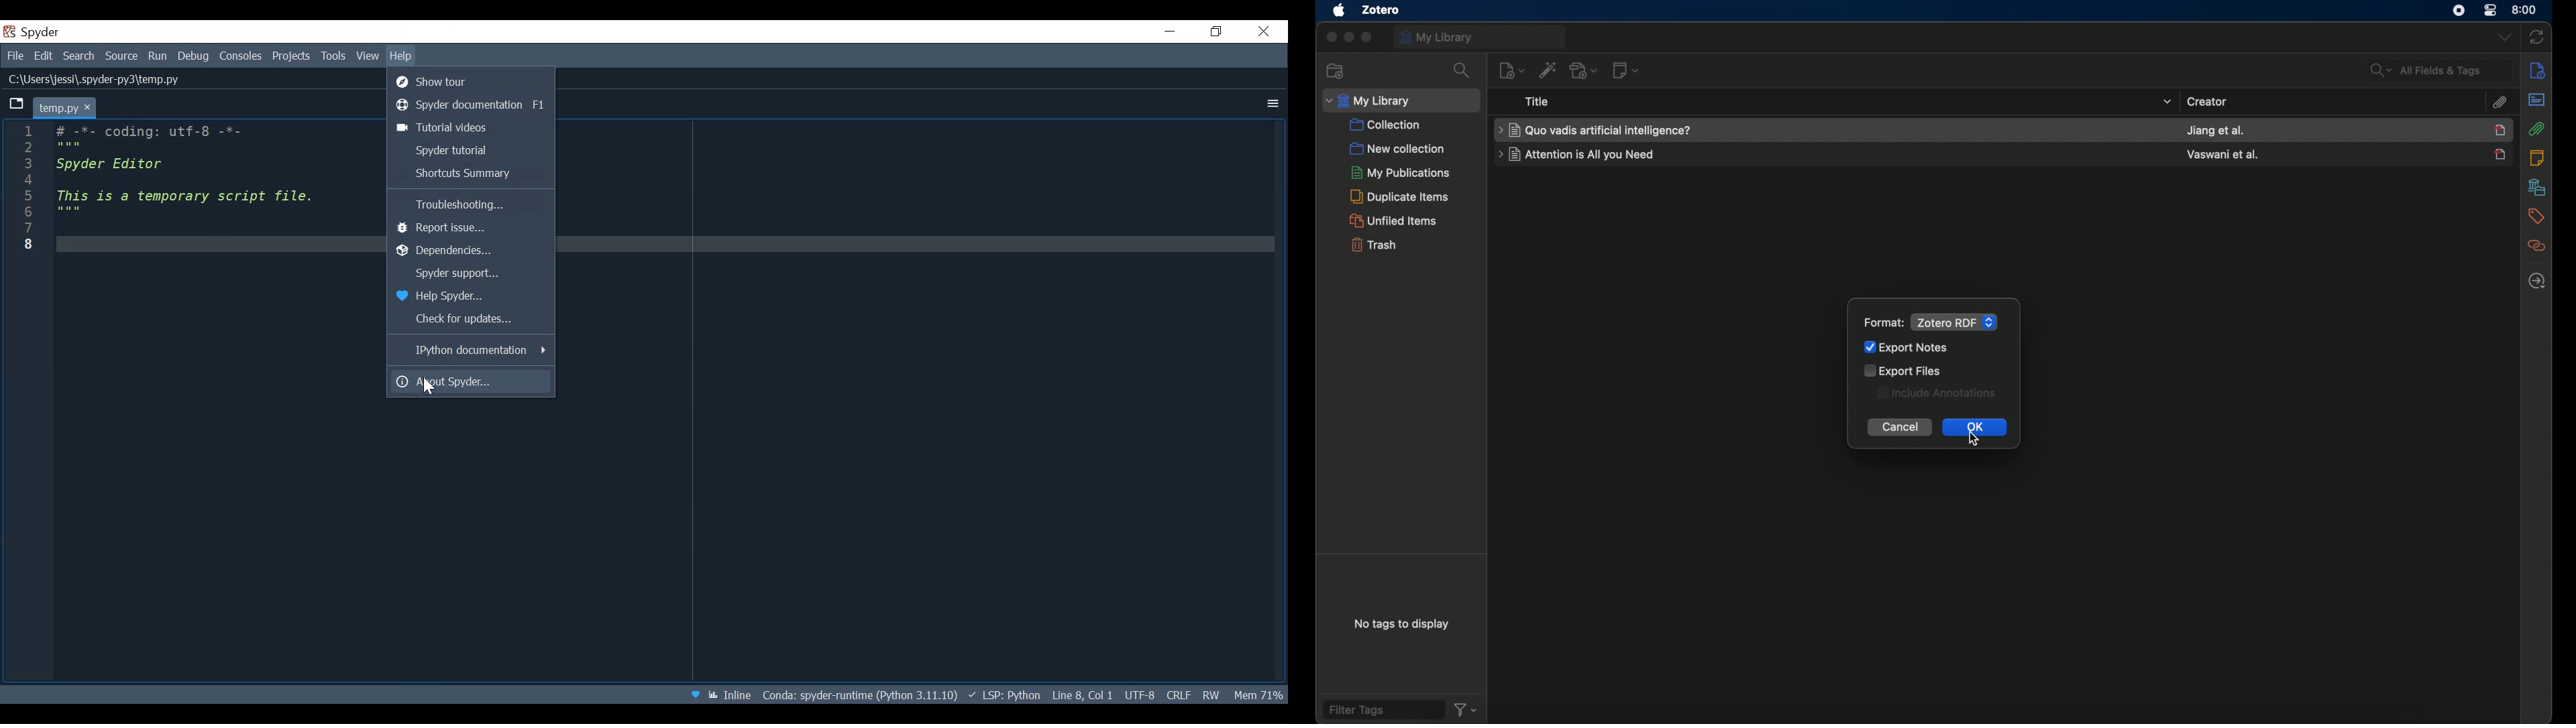 This screenshot has height=728, width=2576. I want to click on Show Tour, so click(468, 80).